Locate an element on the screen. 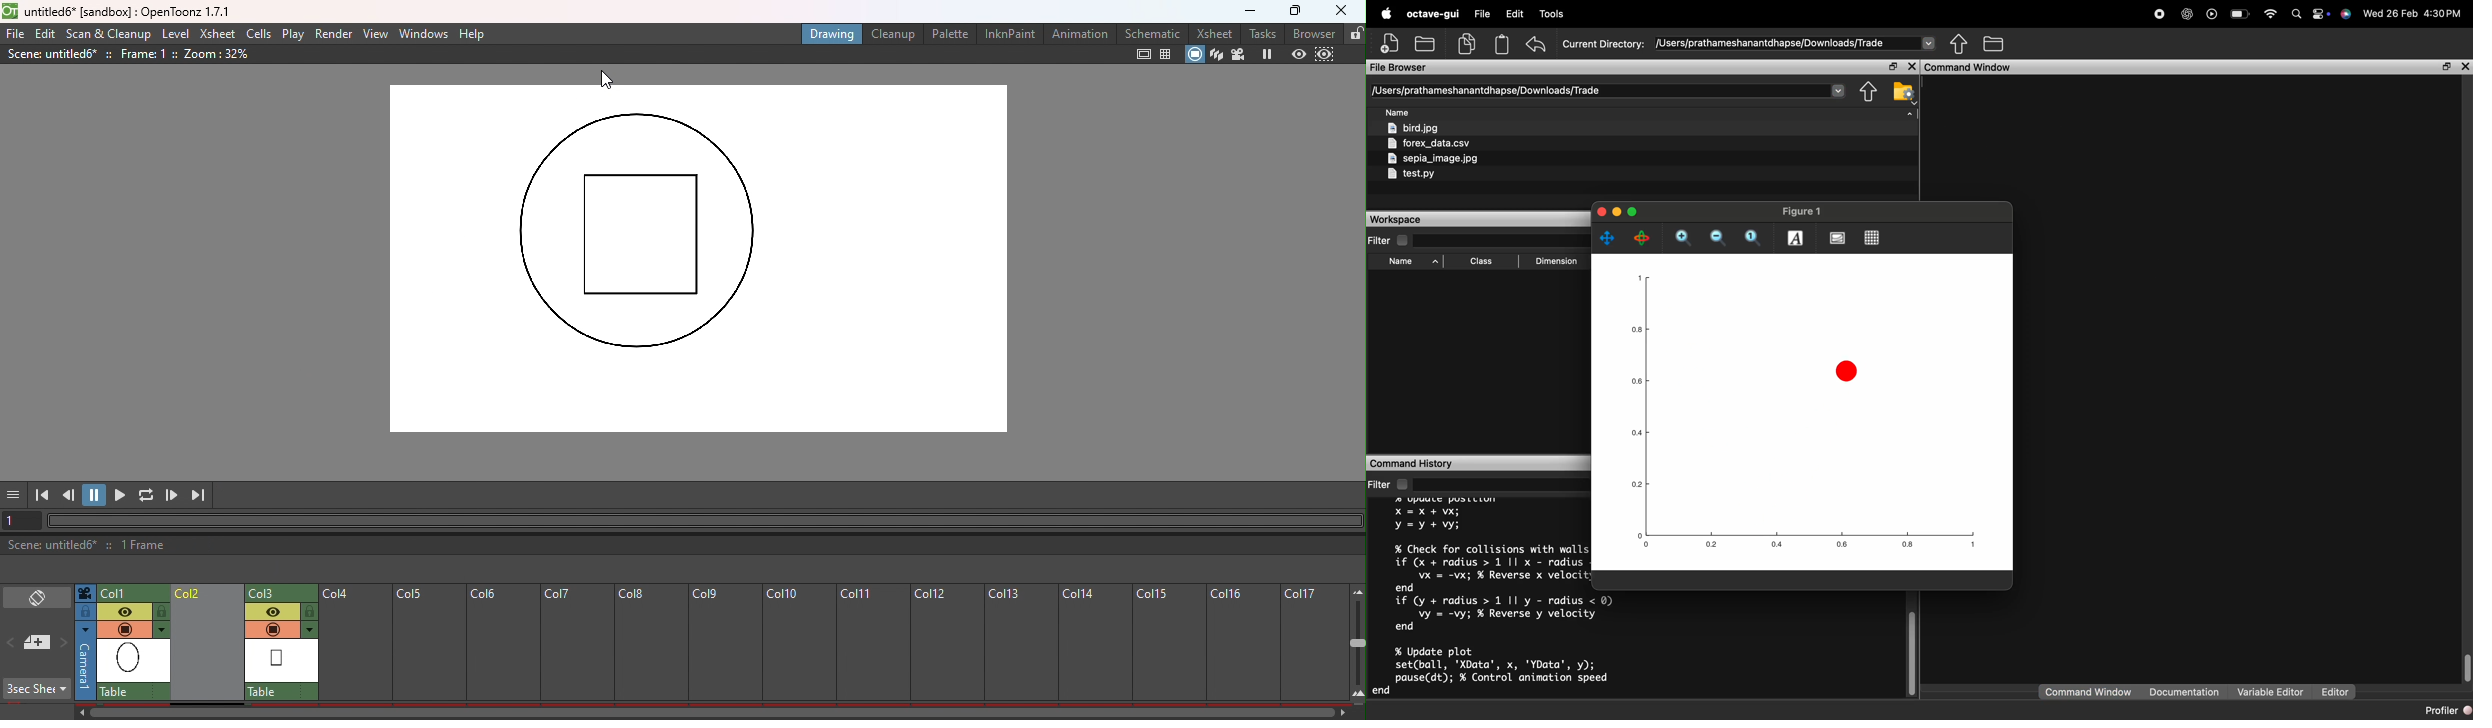  chatgpt is located at coordinates (2188, 14).